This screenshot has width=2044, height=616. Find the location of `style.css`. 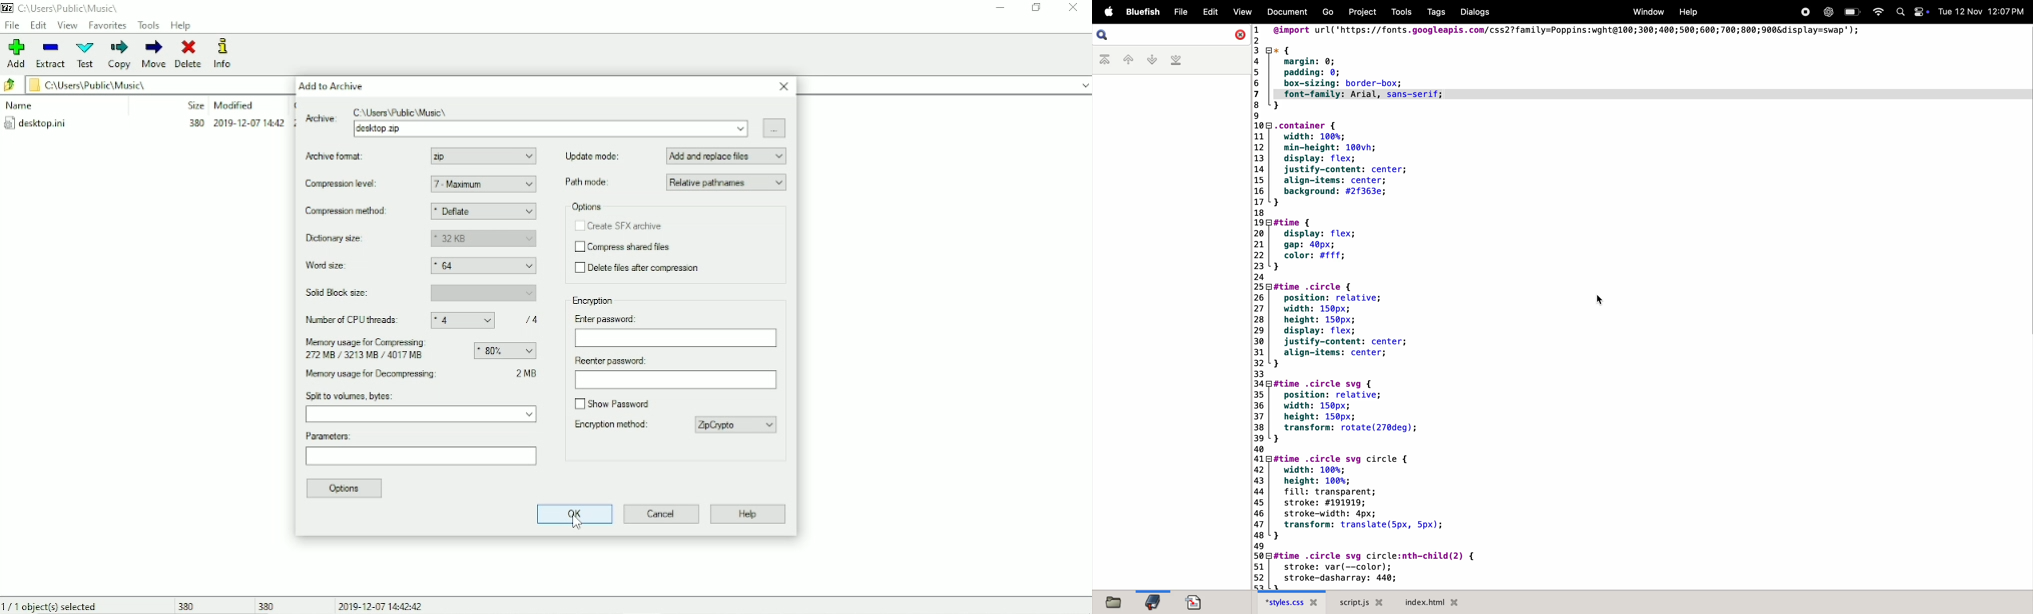

style.css is located at coordinates (1293, 603).